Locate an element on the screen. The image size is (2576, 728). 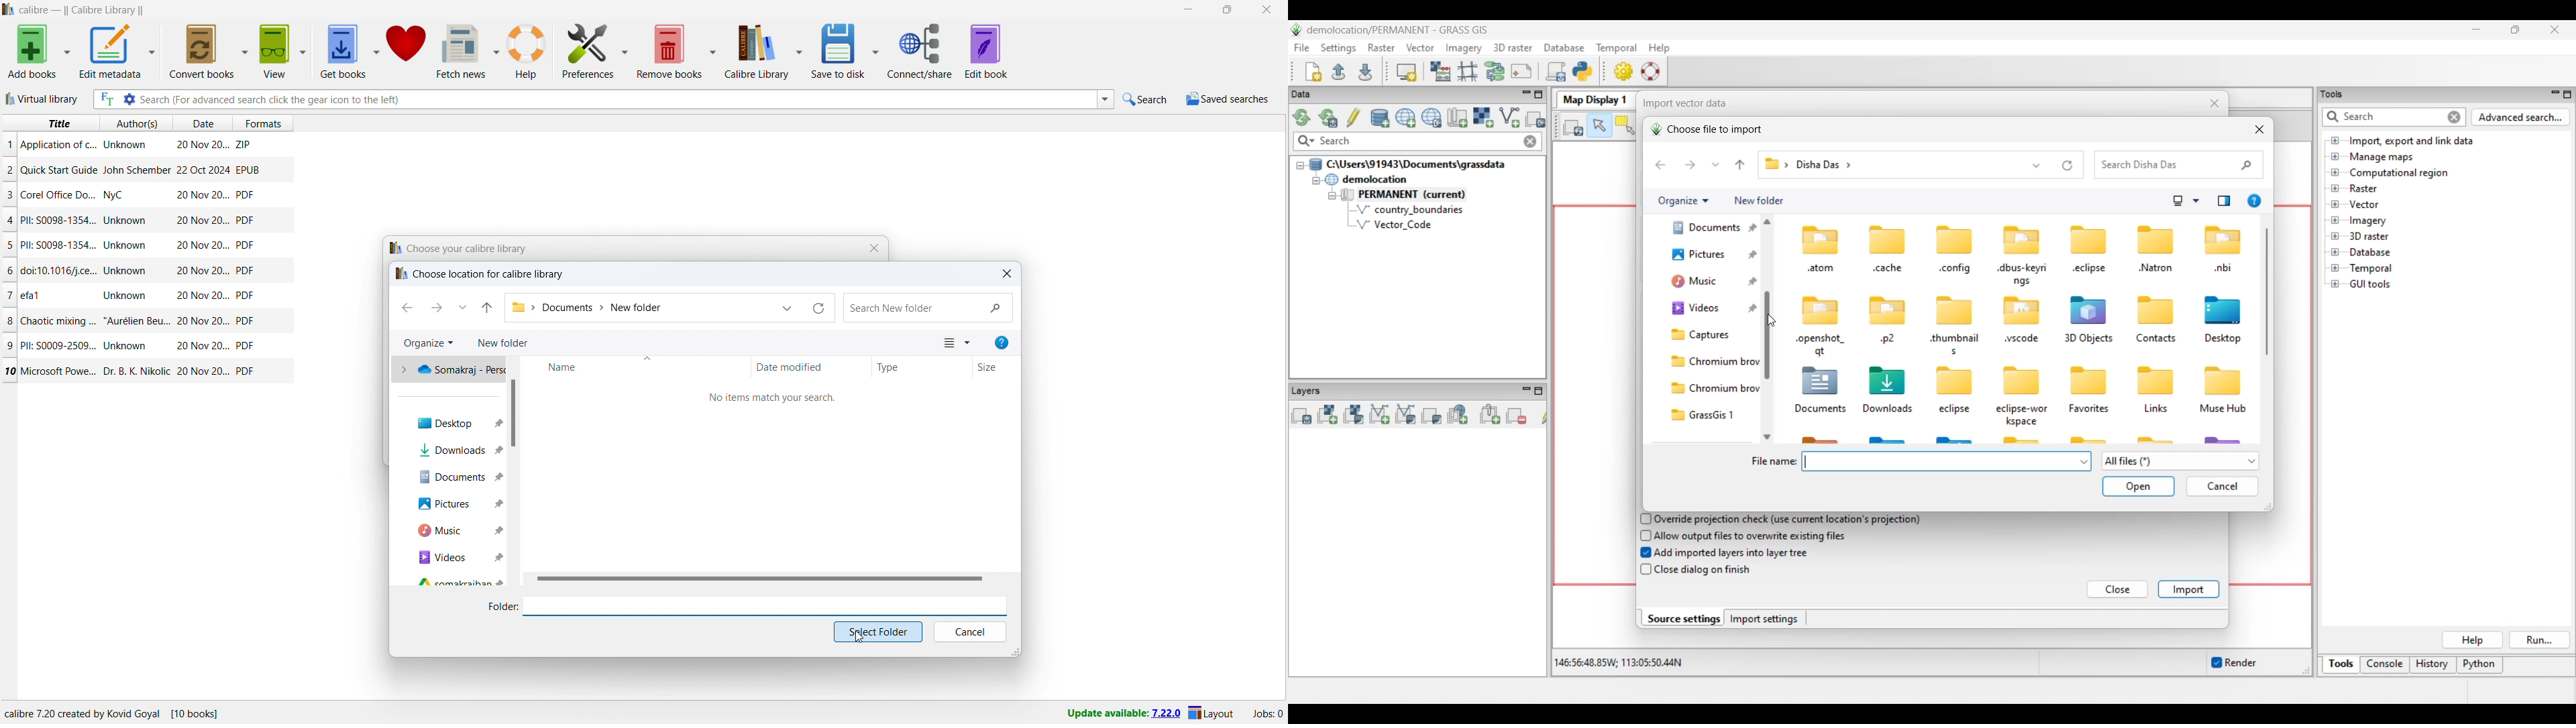
edit metadata is located at coordinates (109, 51).